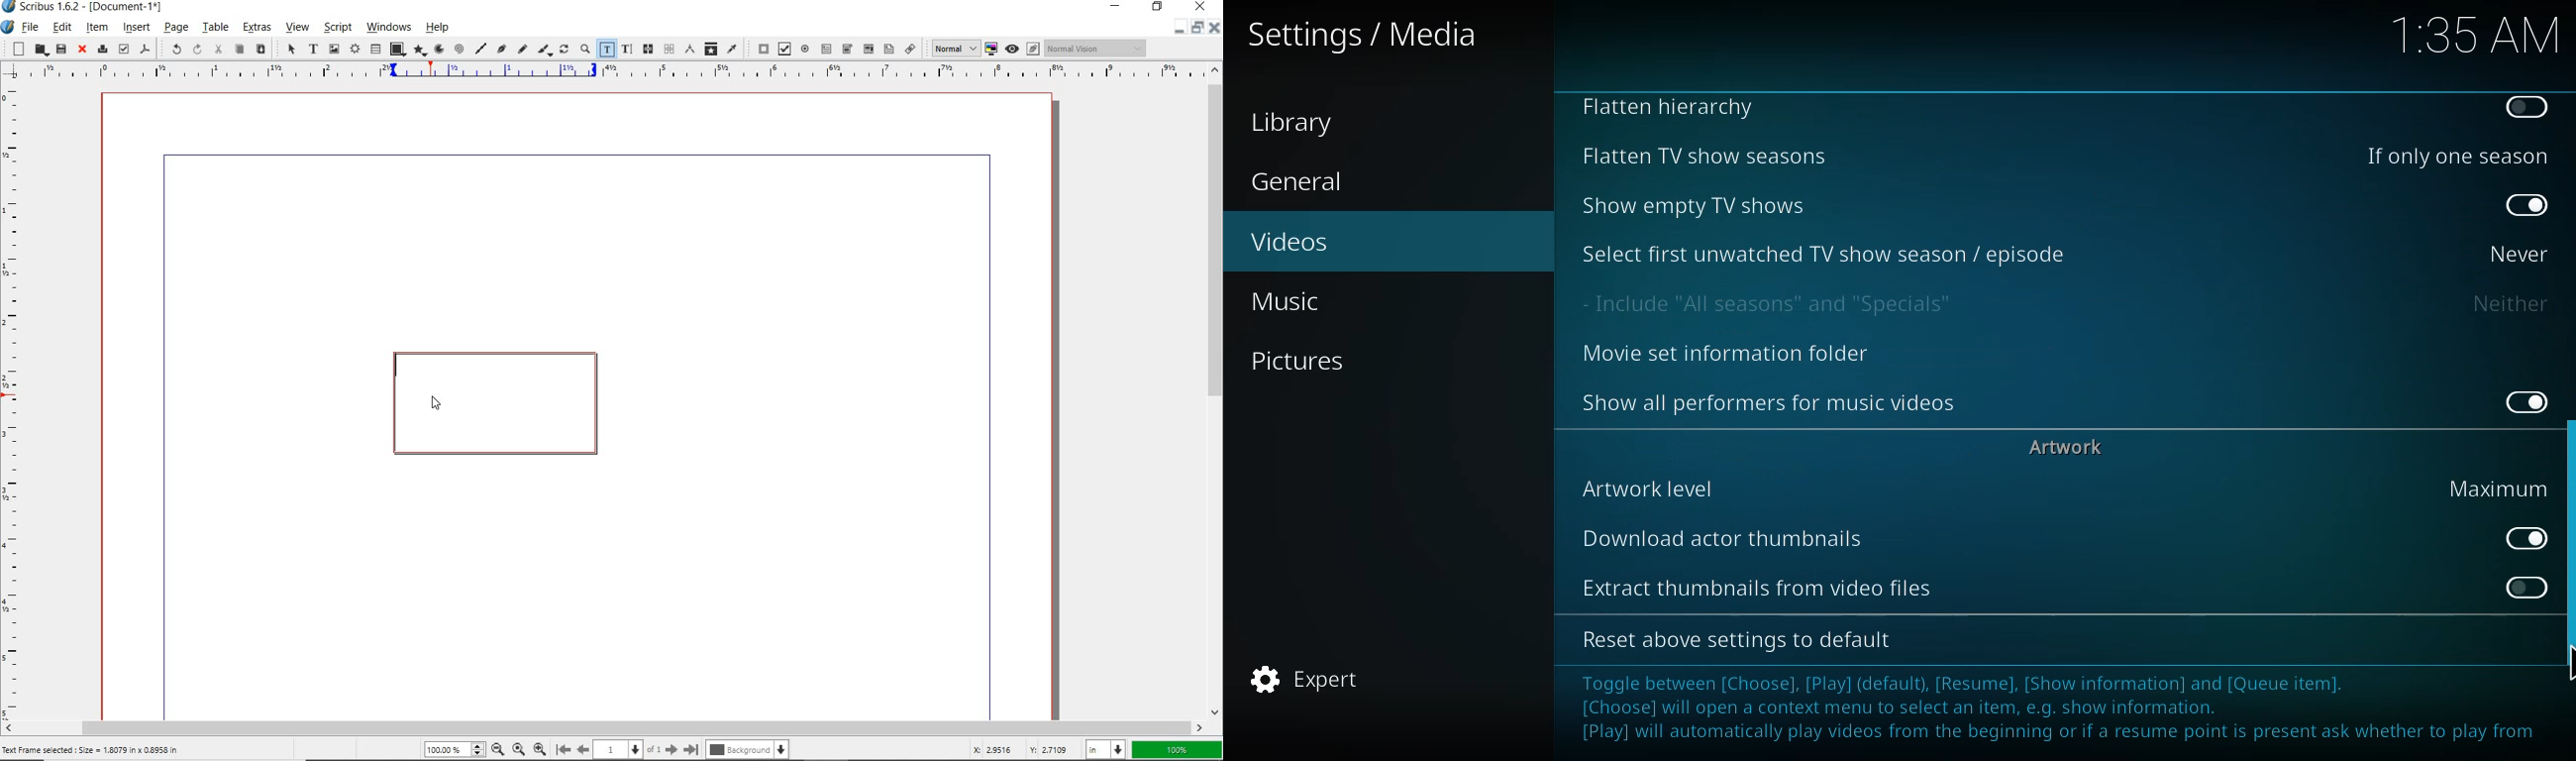 The height and width of the screenshot is (784, 2576). What do you see at coordinates (2475, 33) in the screenshot?
I see `time` at bounding box center [2475, 33].